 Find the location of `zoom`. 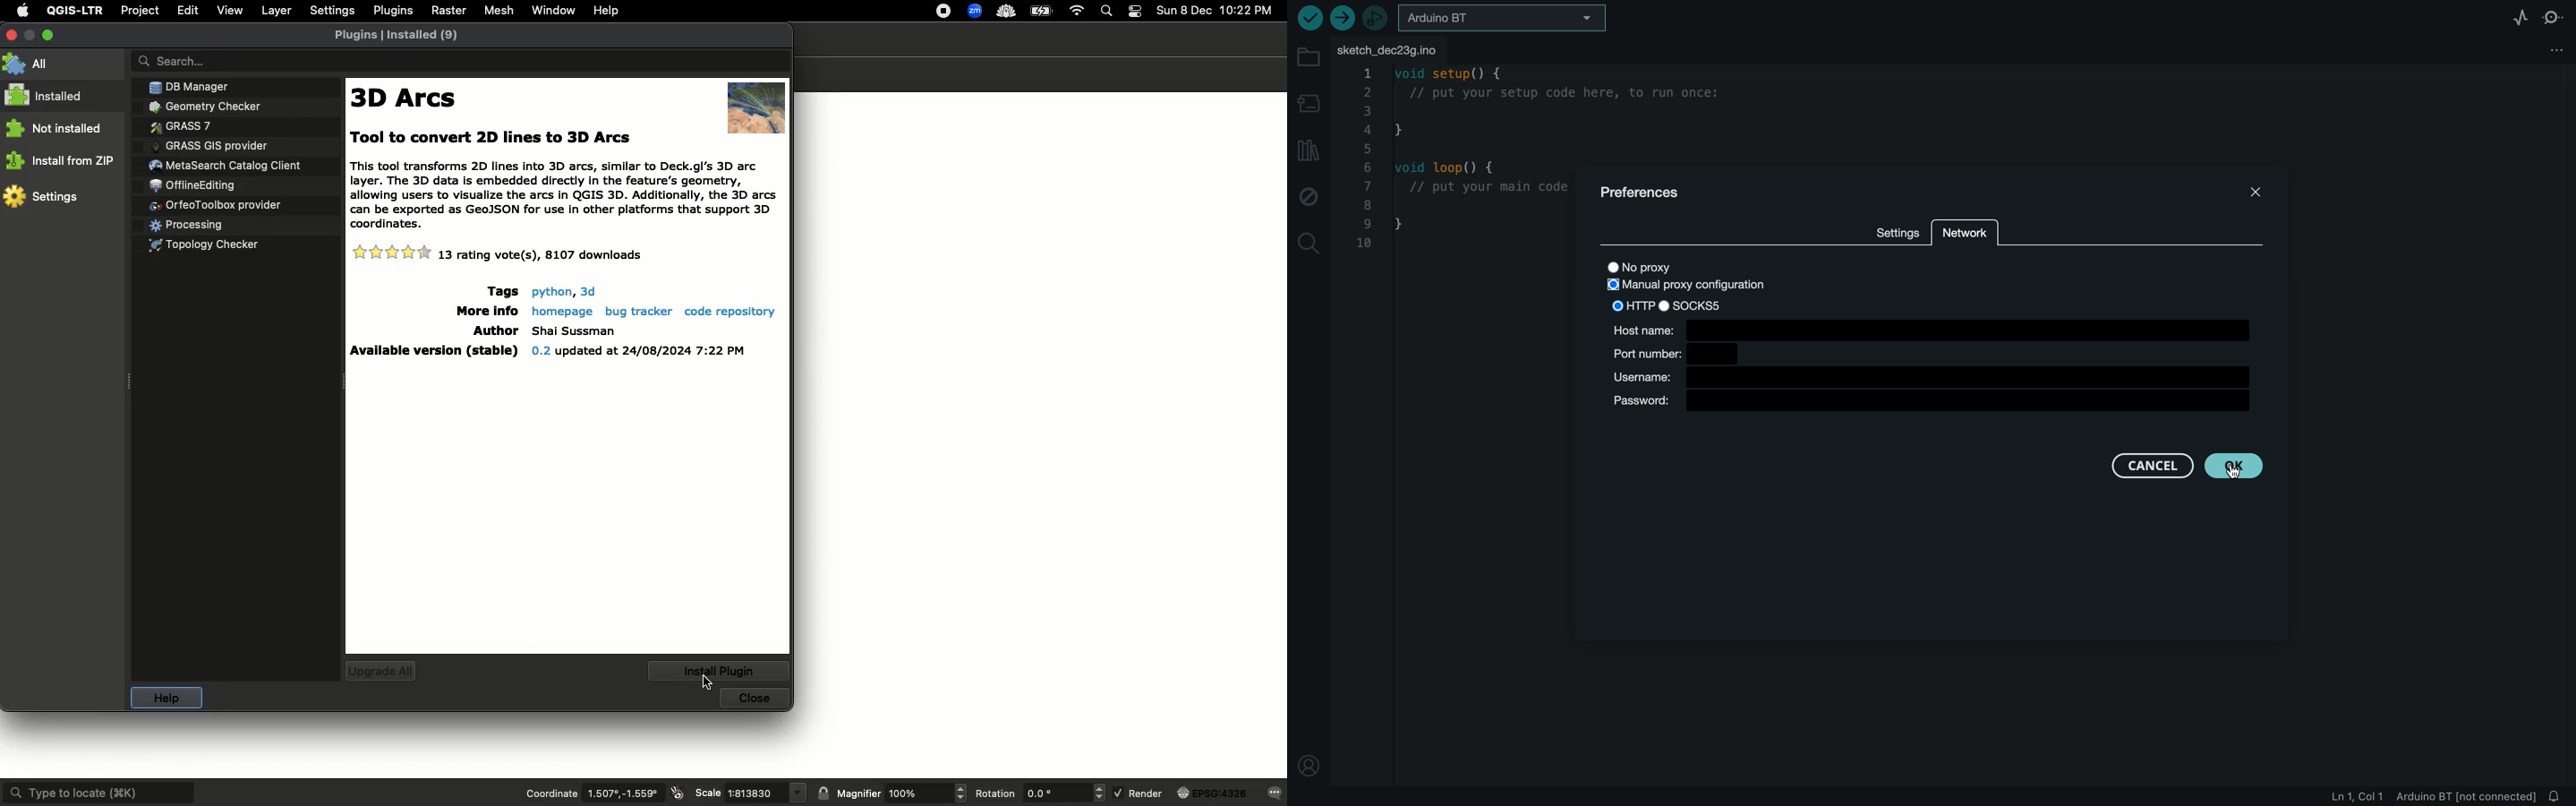

zoom is located at coordinates (975, 10).